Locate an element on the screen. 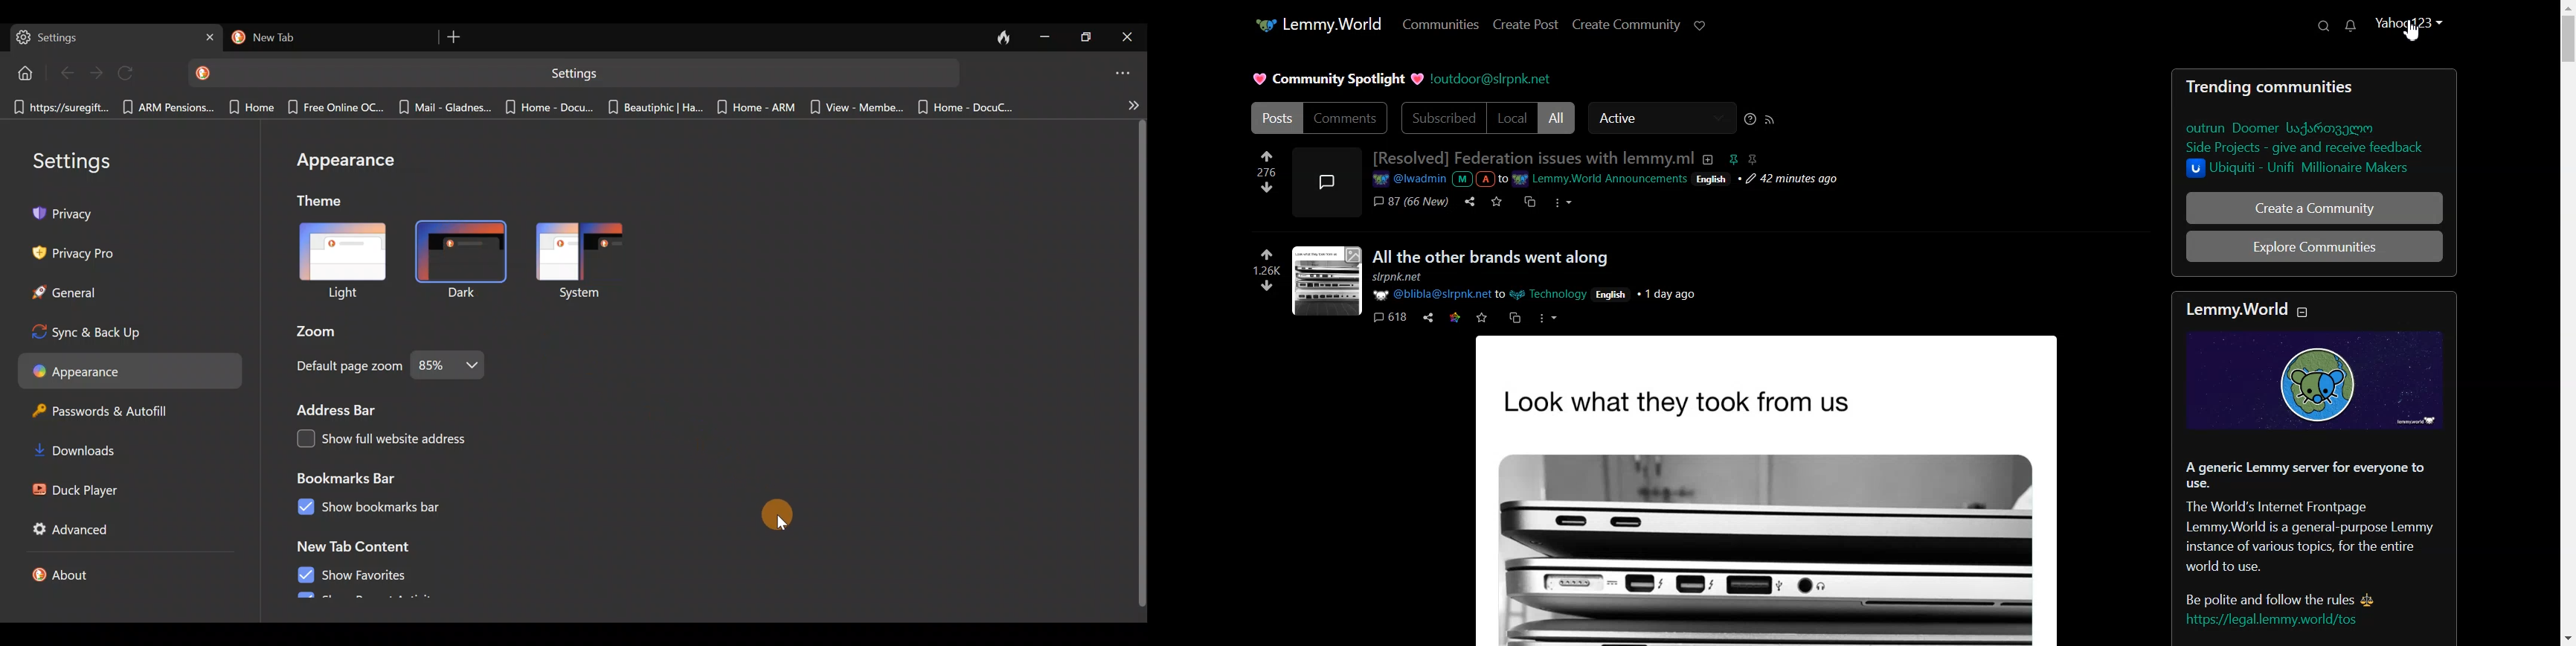  all the other brands went along is located at coordinates (1491, 258).